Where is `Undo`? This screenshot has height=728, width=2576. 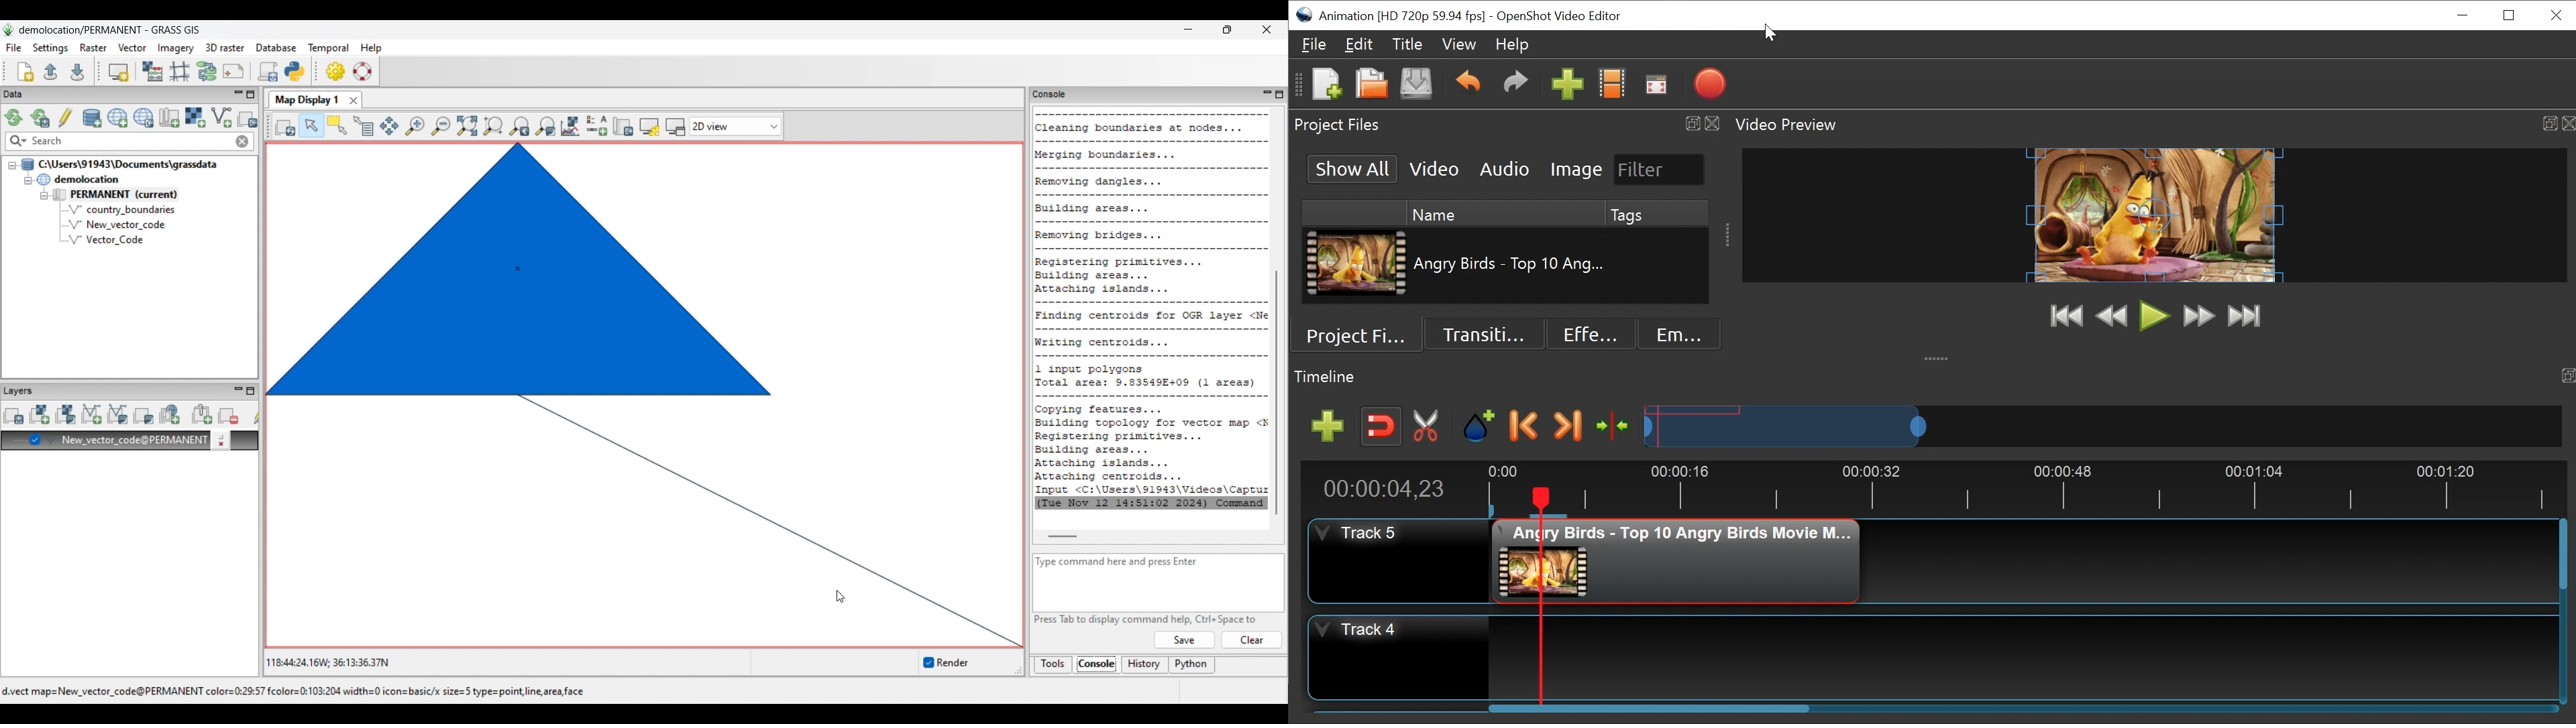 Undo is located at coordinates (1470, 84).